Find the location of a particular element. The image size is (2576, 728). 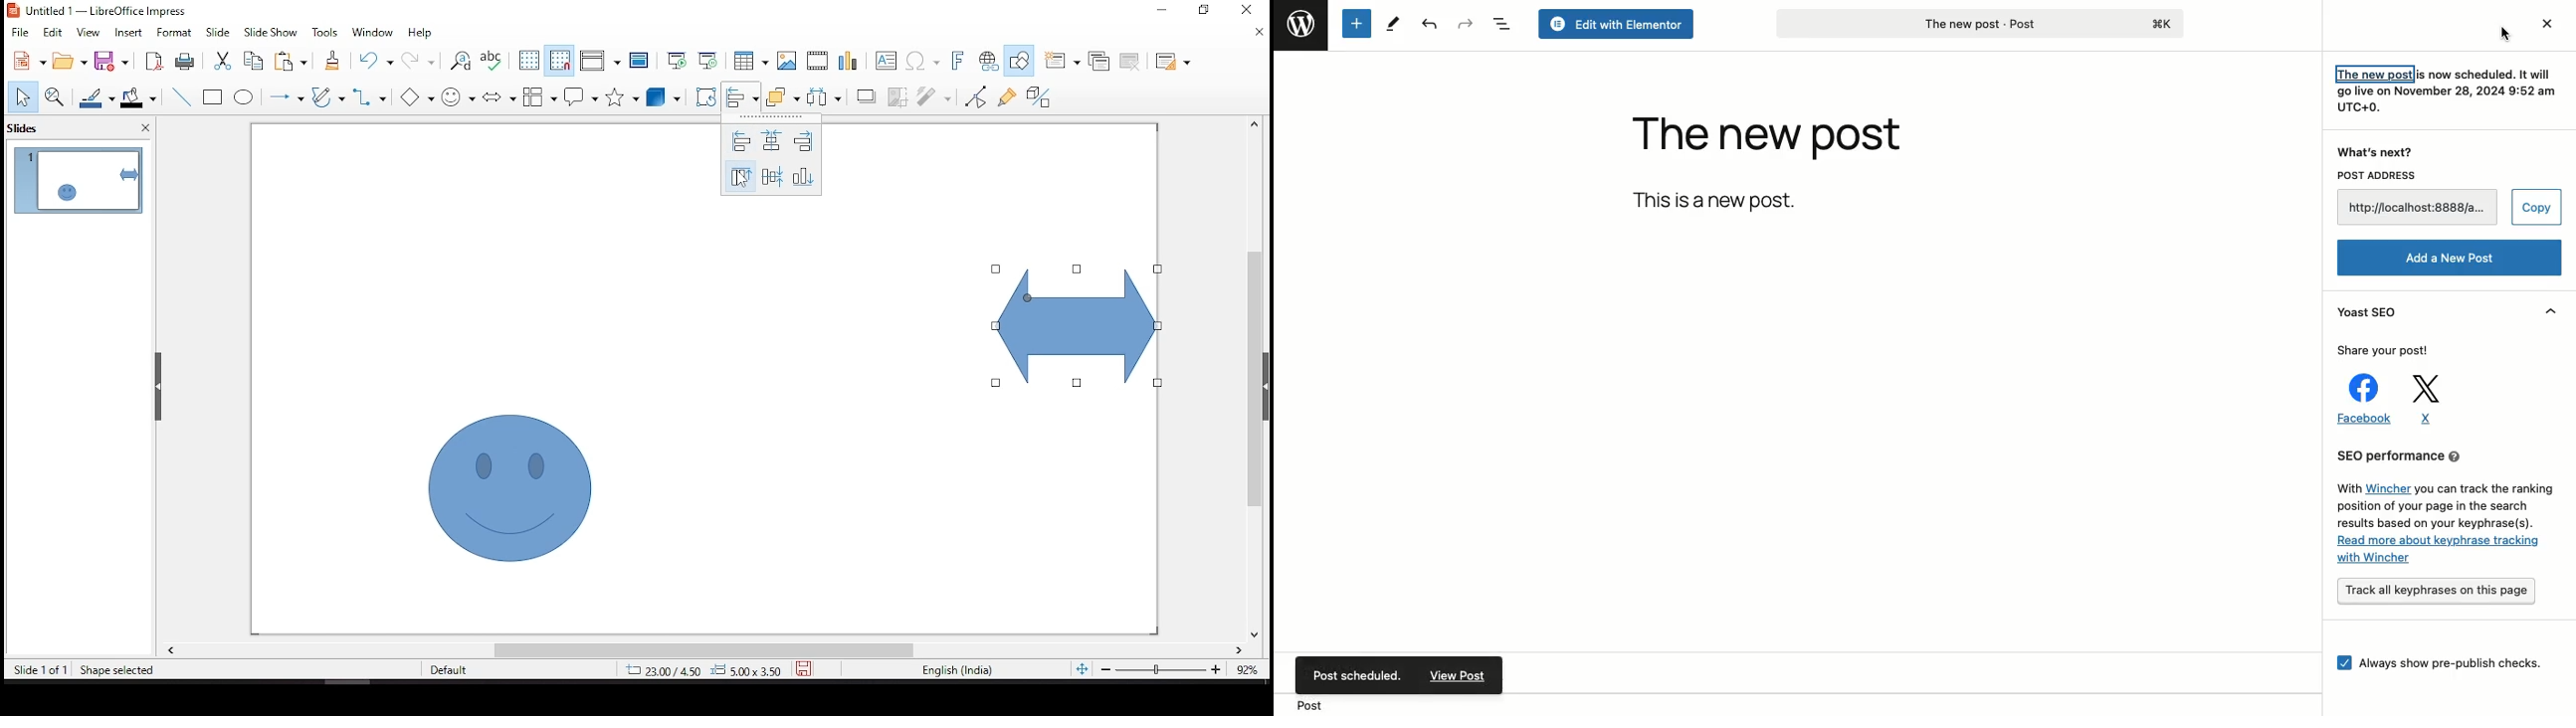

snap to grid is located at coordinates (560, 61).